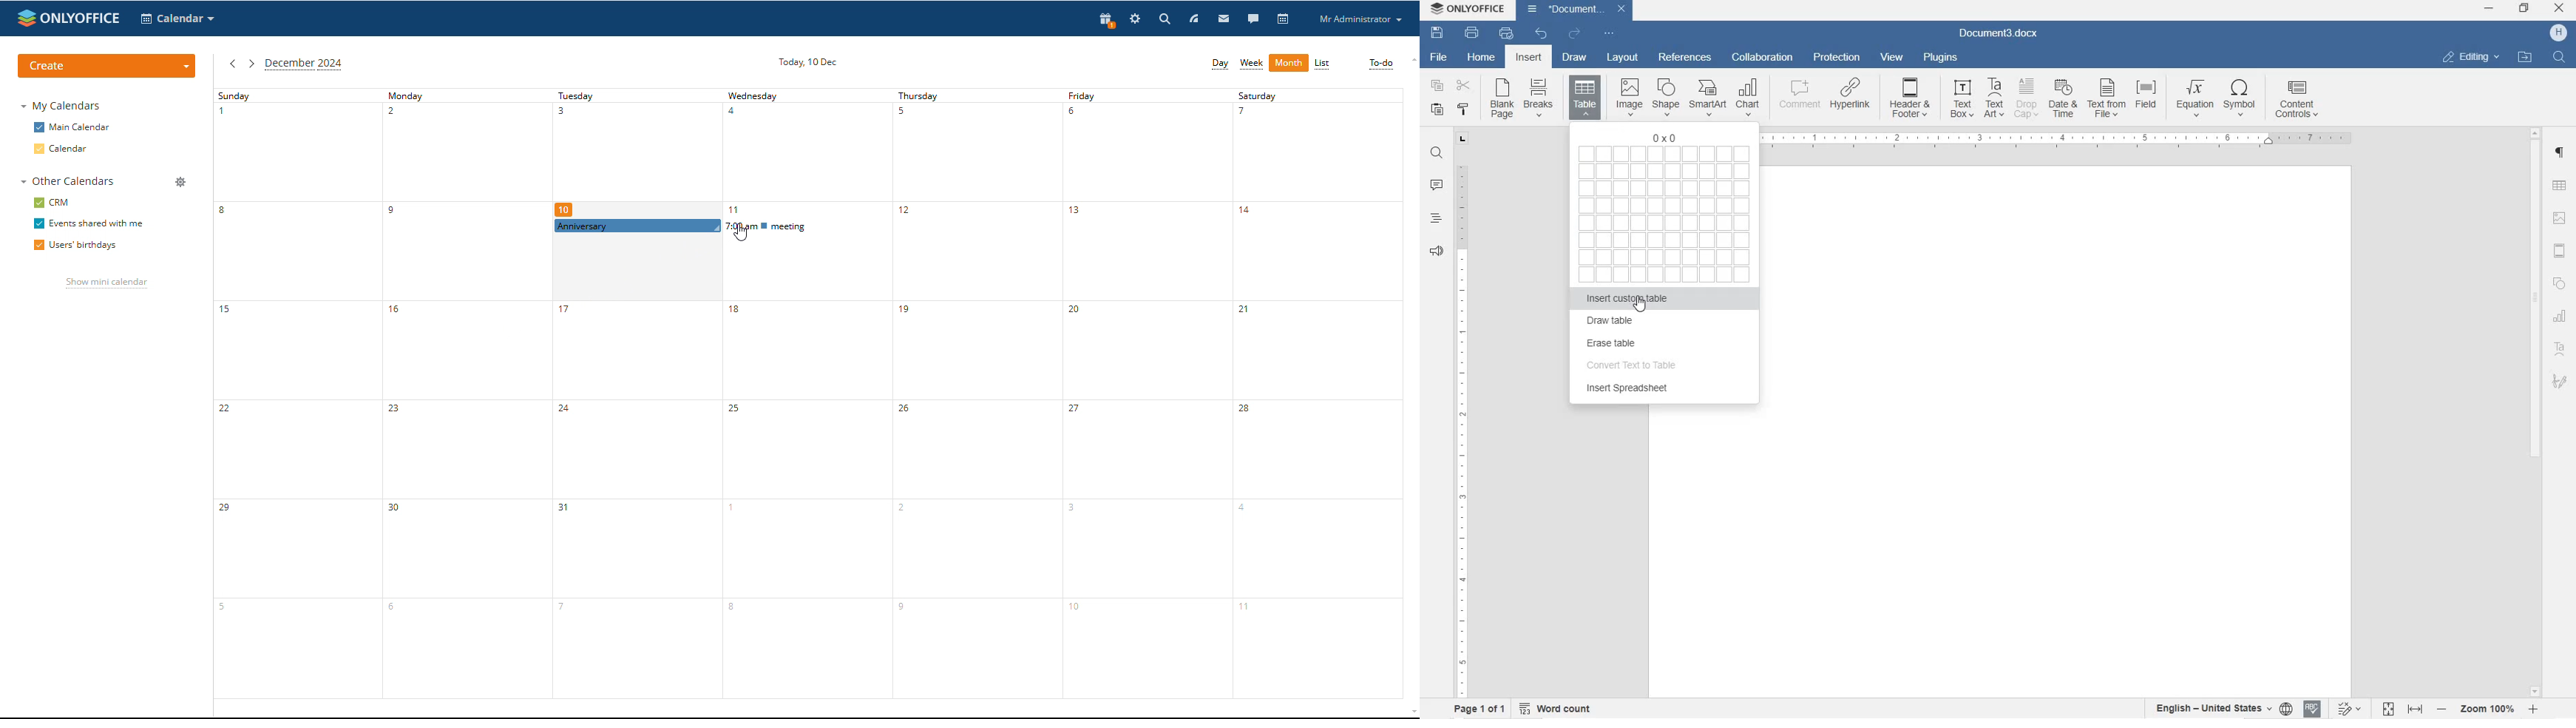 The height and width of the screenshot is (728, 2576). What do you see at coordinates (975, 394) in the screenshot?
I see `thursday` at bounding box center [975, 394].